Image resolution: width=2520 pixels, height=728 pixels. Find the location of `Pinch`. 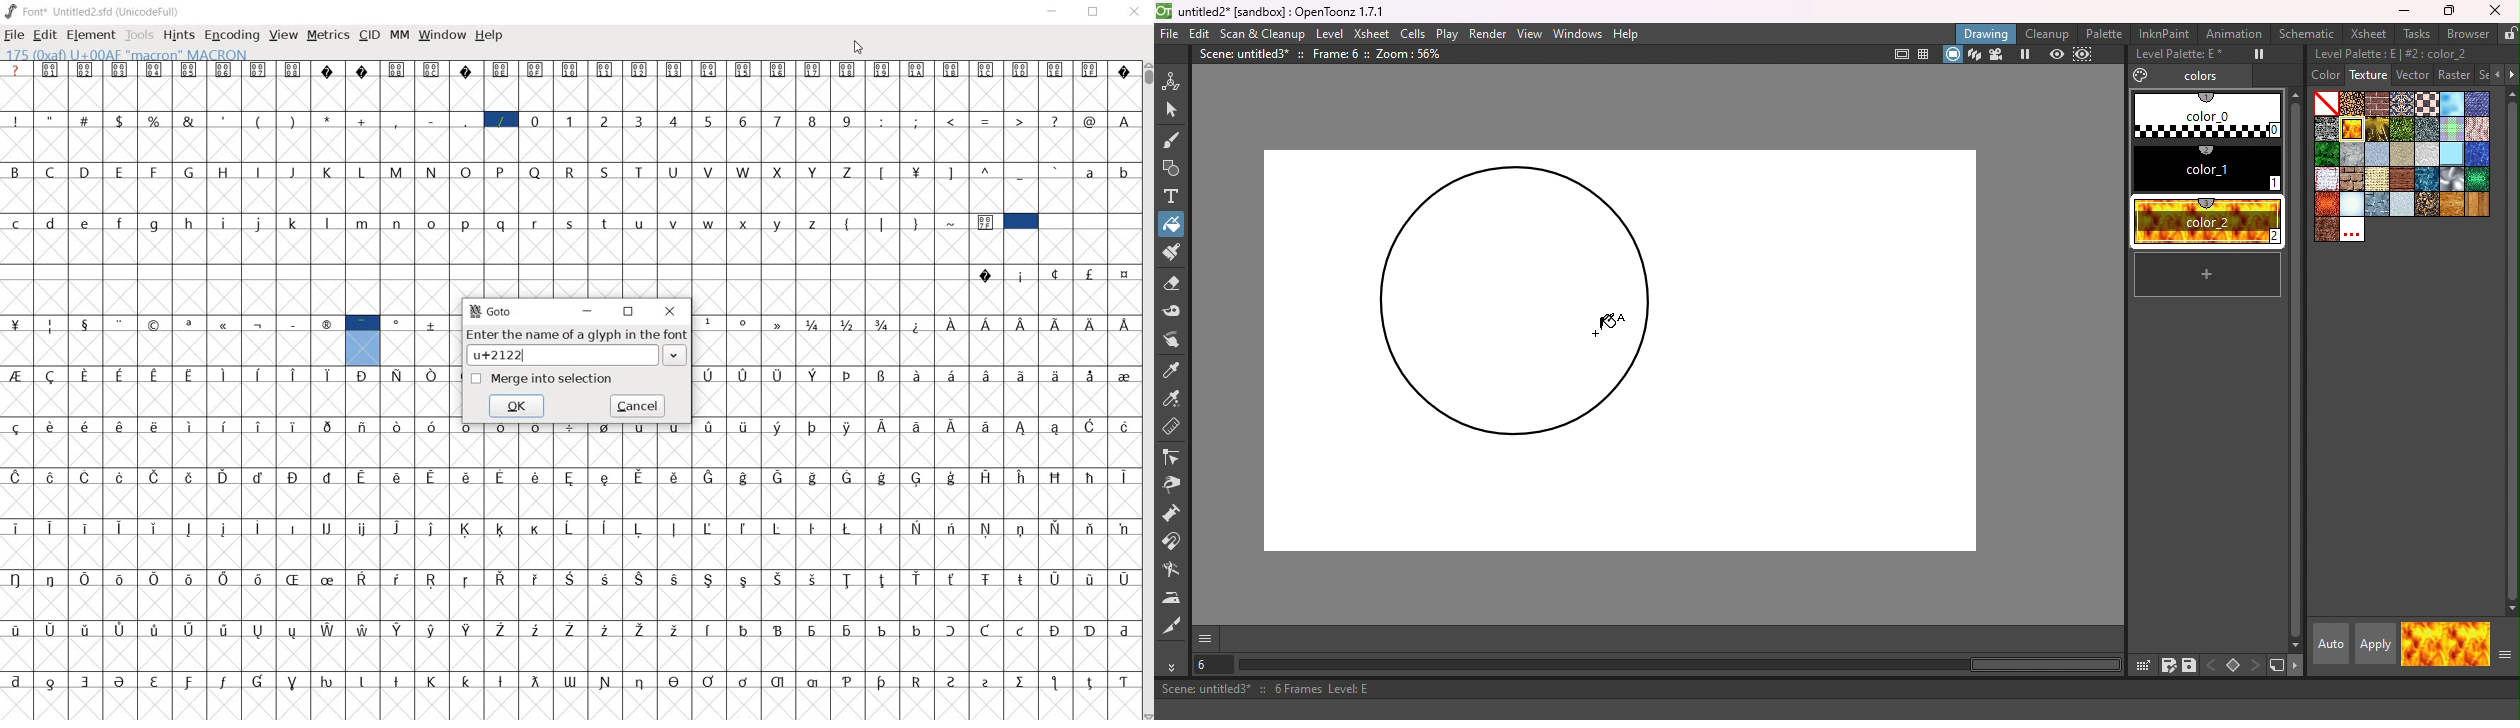

Pinch is located at coordinates (1173, 487).